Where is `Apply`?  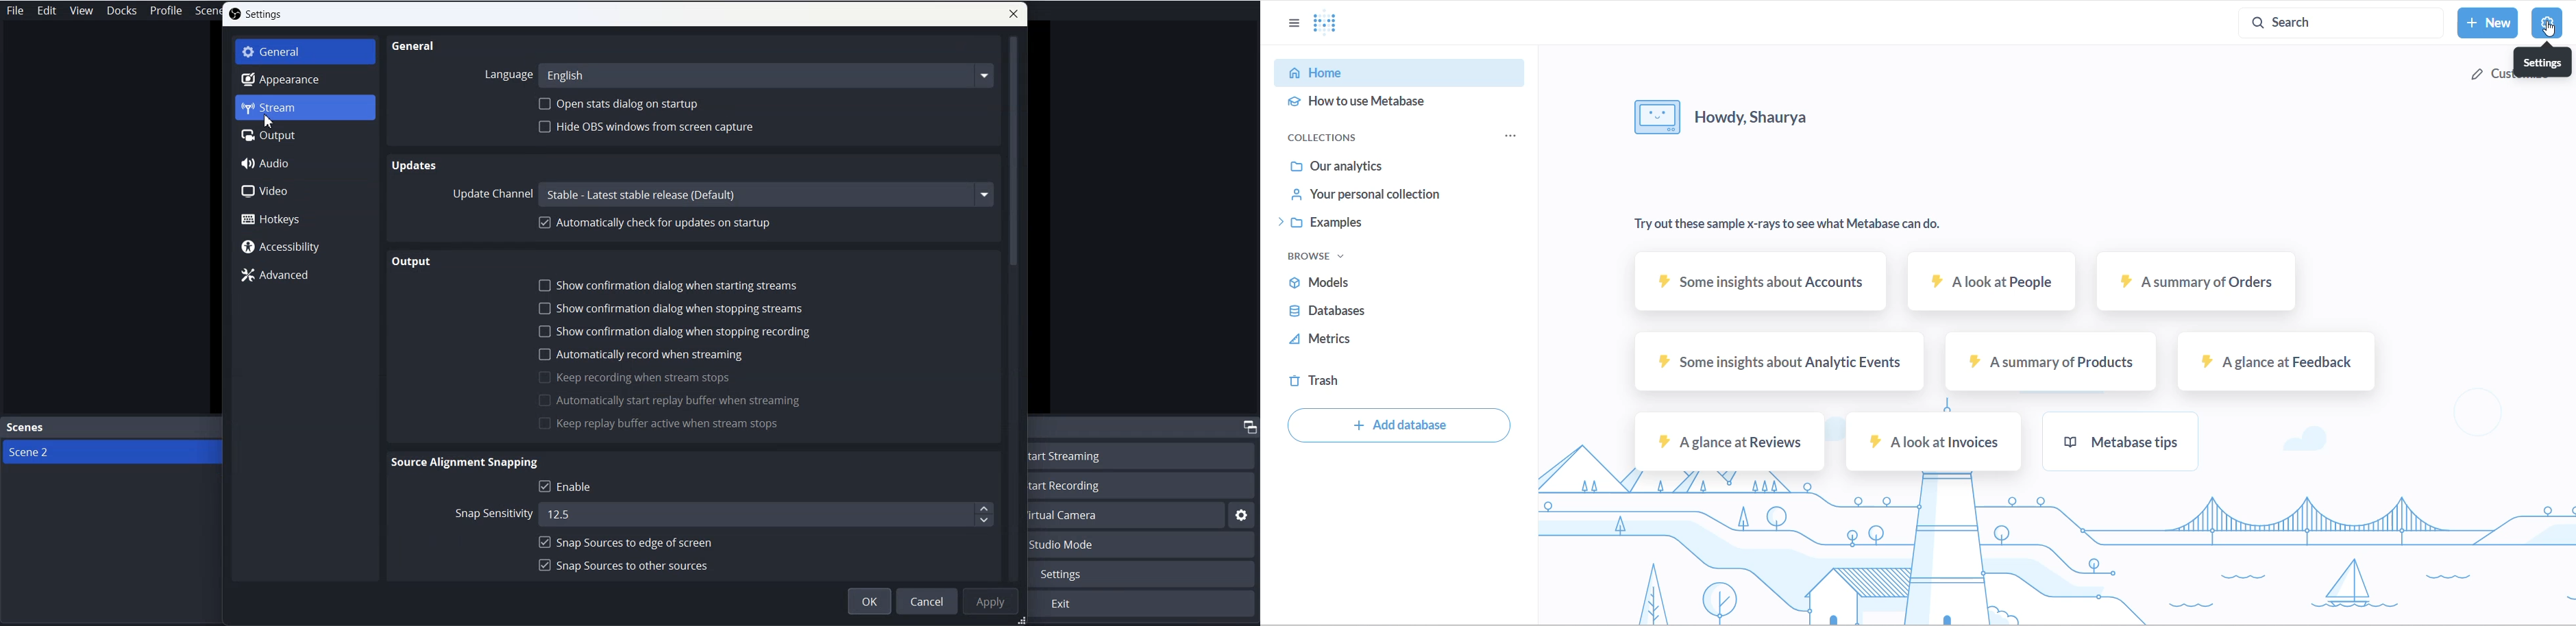
Apply is located at coordinates (989, 601).